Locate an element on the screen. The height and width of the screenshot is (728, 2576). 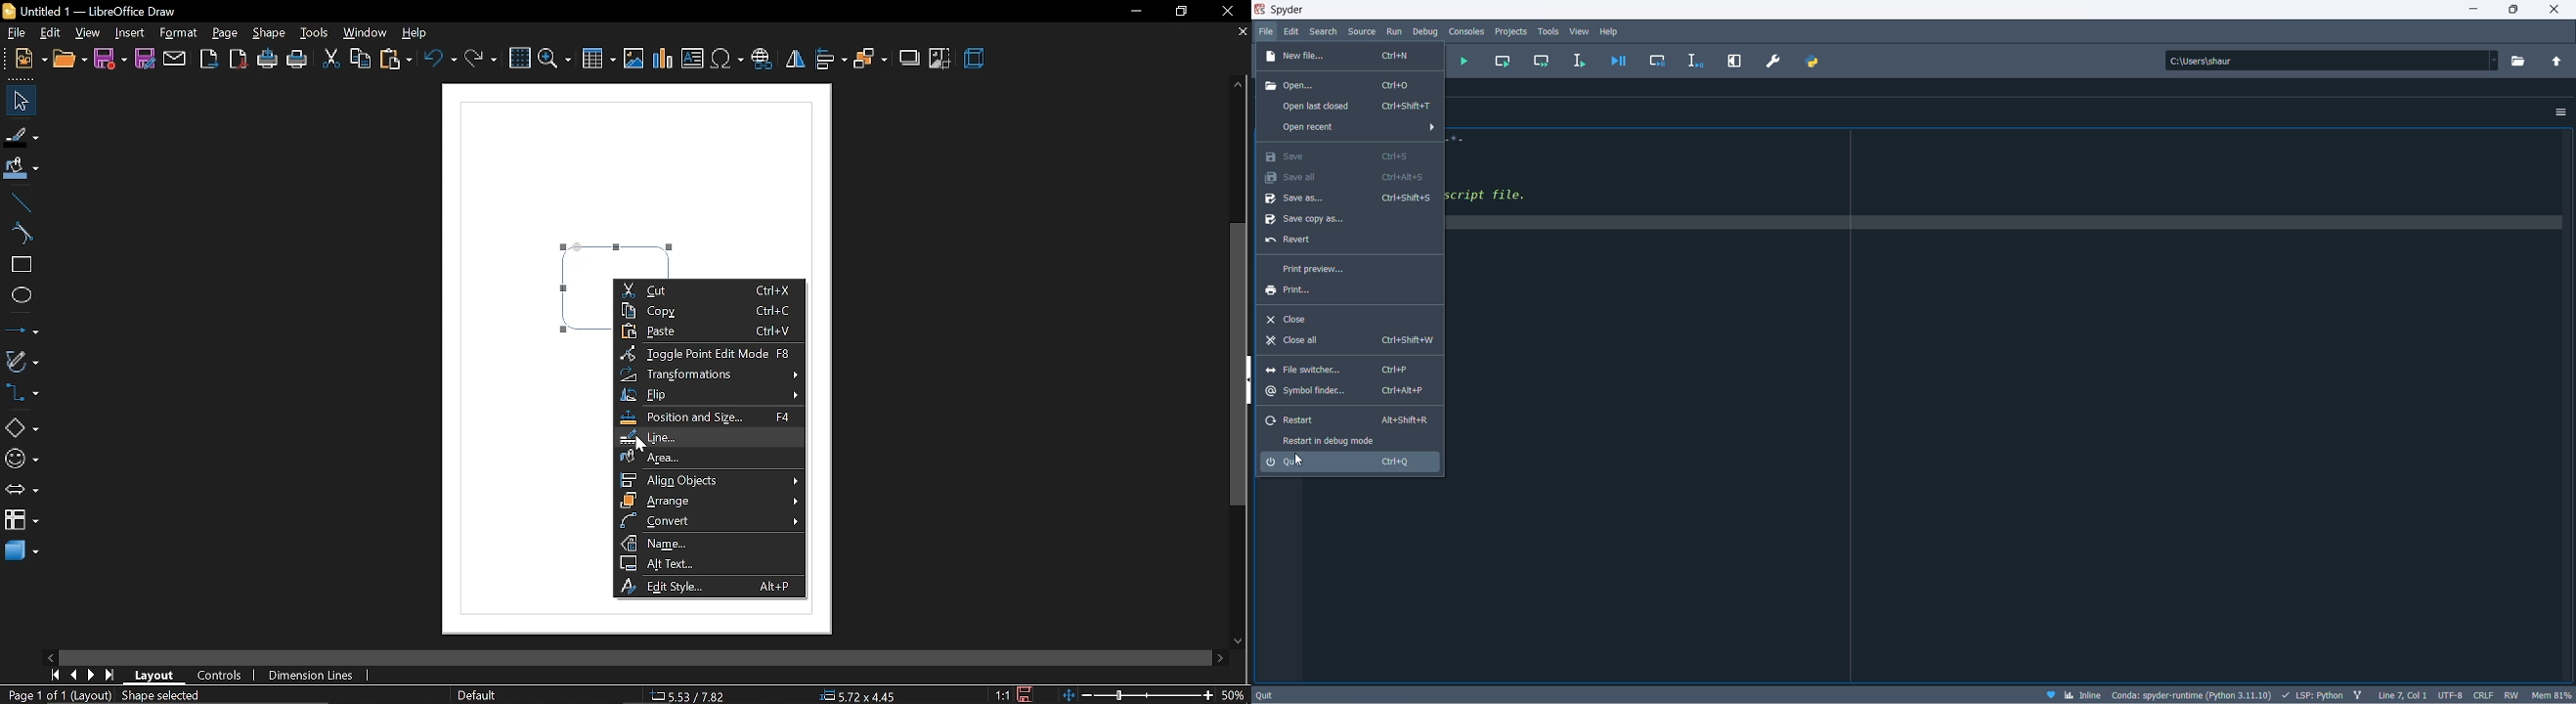
toggle point edit mode is located at coordinates (709, 354).